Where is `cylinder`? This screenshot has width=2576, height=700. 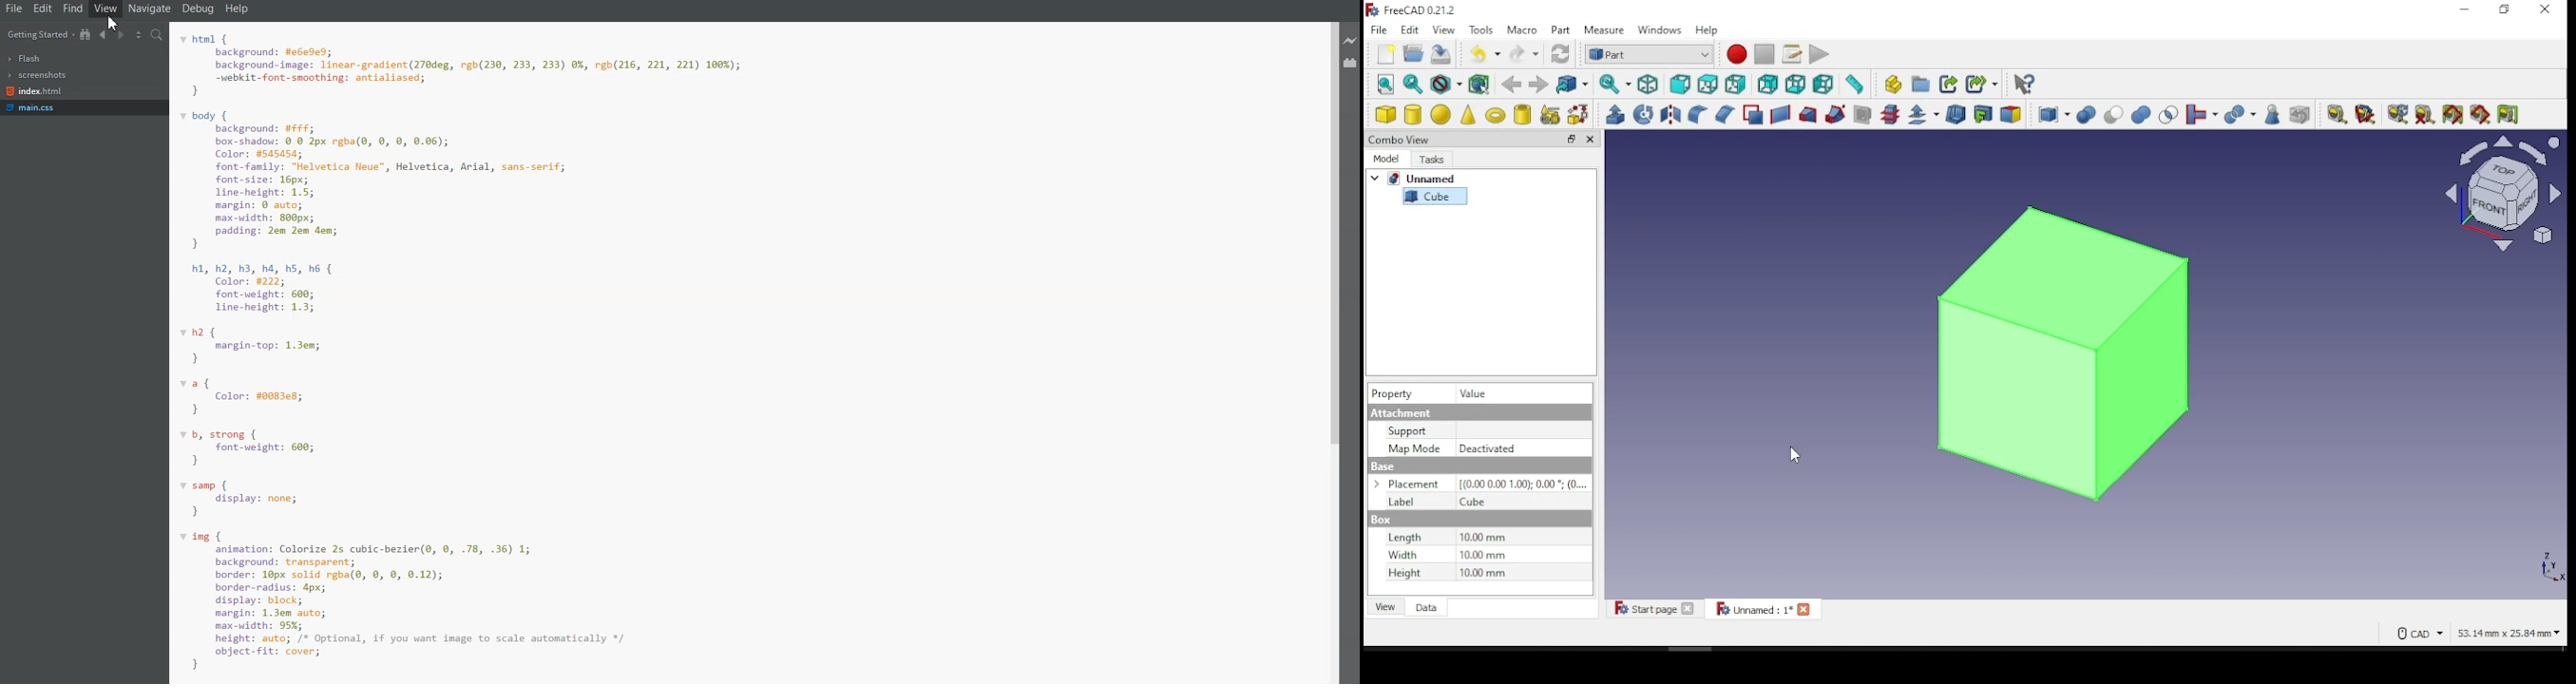
cylinder is located at coordinates (1413, 115).